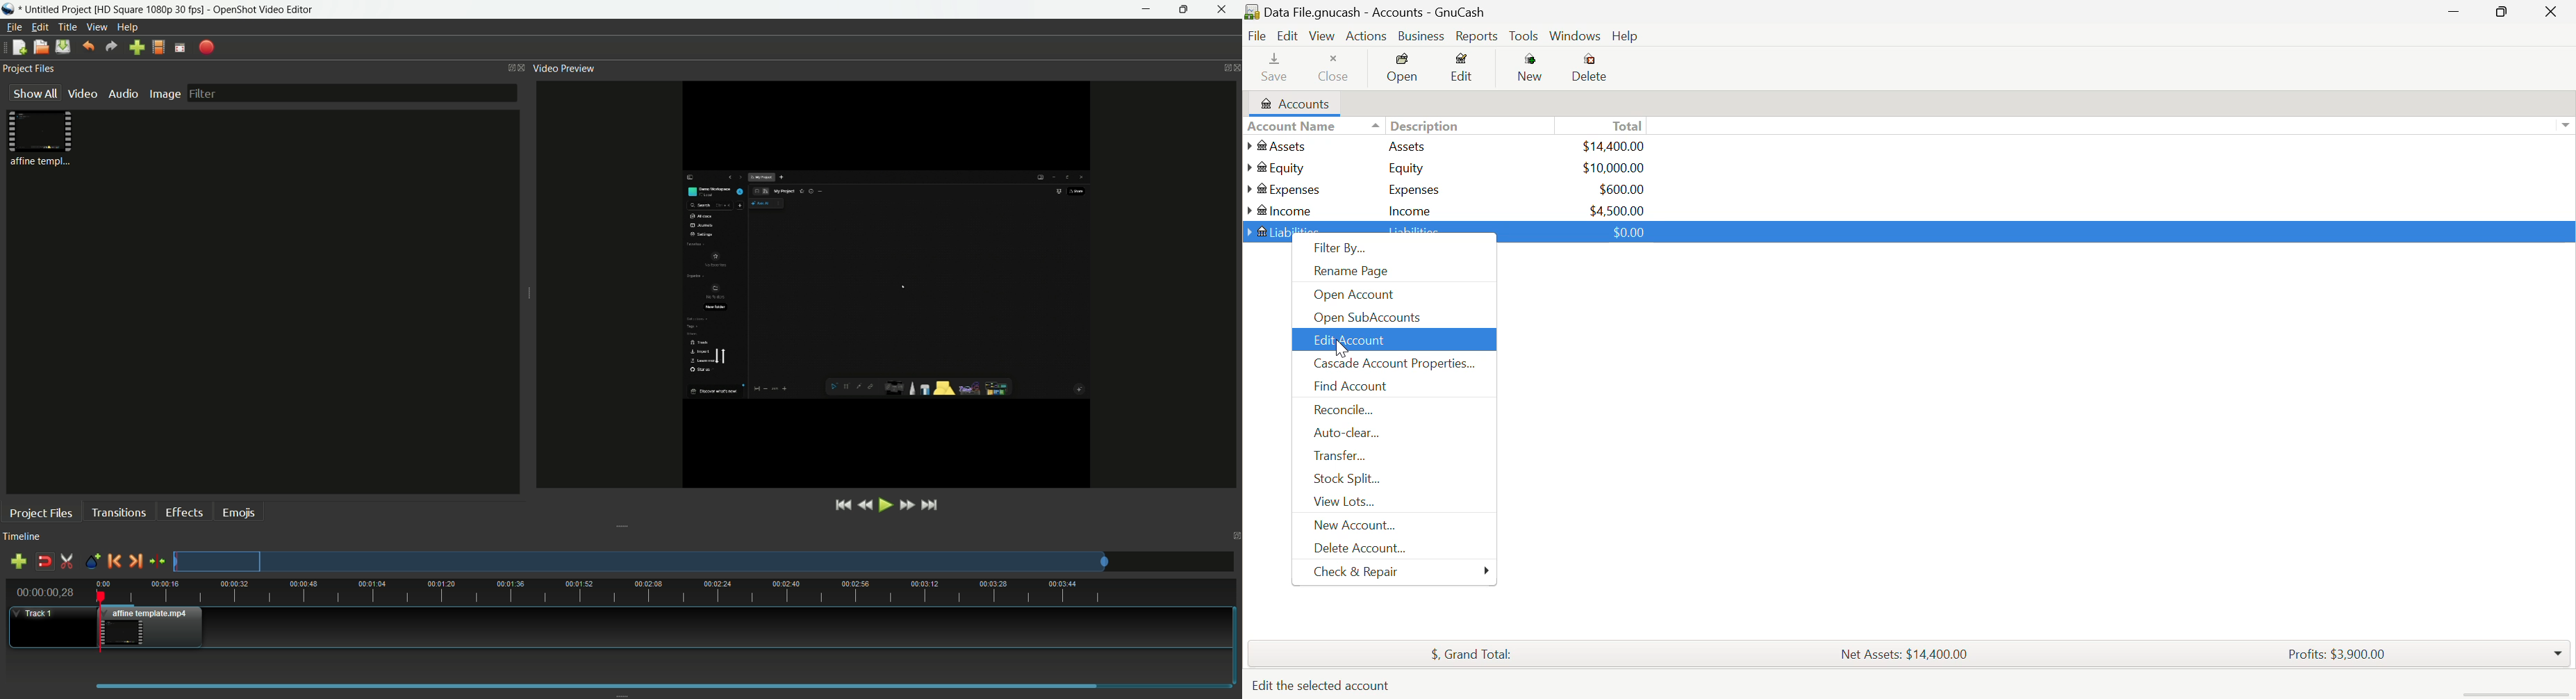 The height and width of the screenshot is (700, 2576). I want to click on Delete Account, so click(1389, 551).